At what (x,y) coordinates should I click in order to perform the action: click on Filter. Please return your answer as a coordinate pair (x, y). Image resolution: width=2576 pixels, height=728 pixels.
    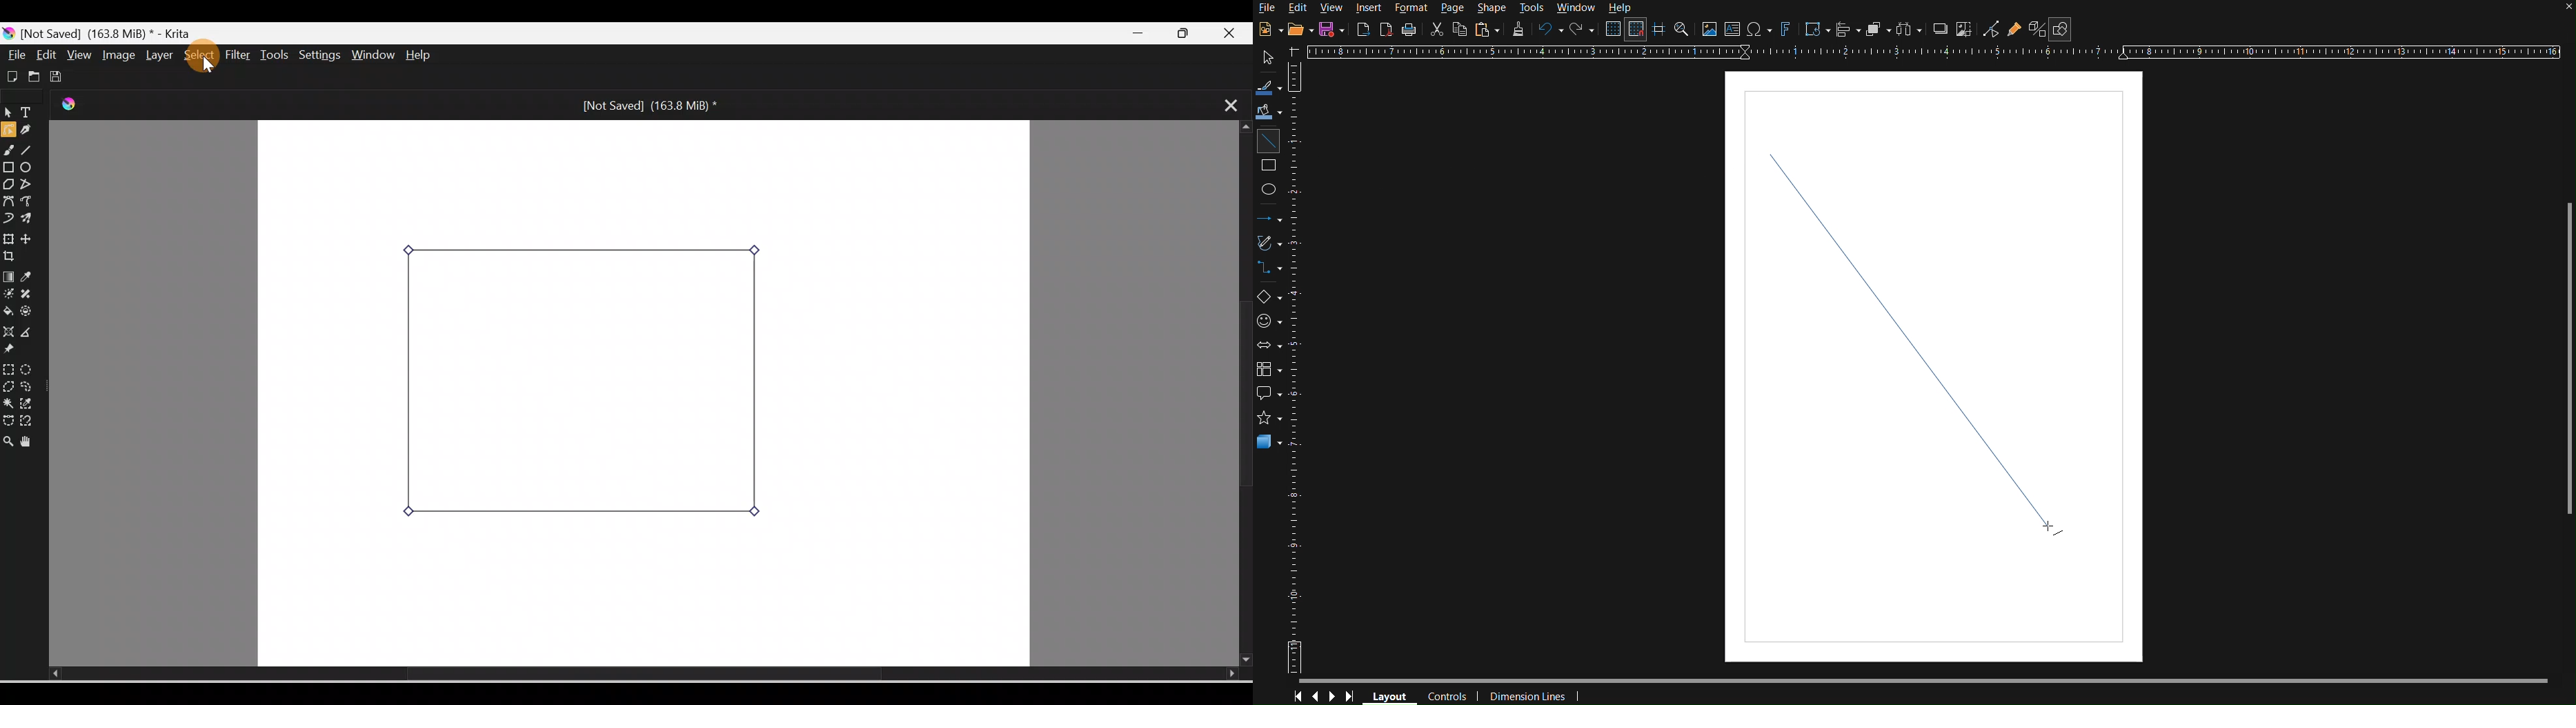
    Looking at the image, I should click on (238, 55).